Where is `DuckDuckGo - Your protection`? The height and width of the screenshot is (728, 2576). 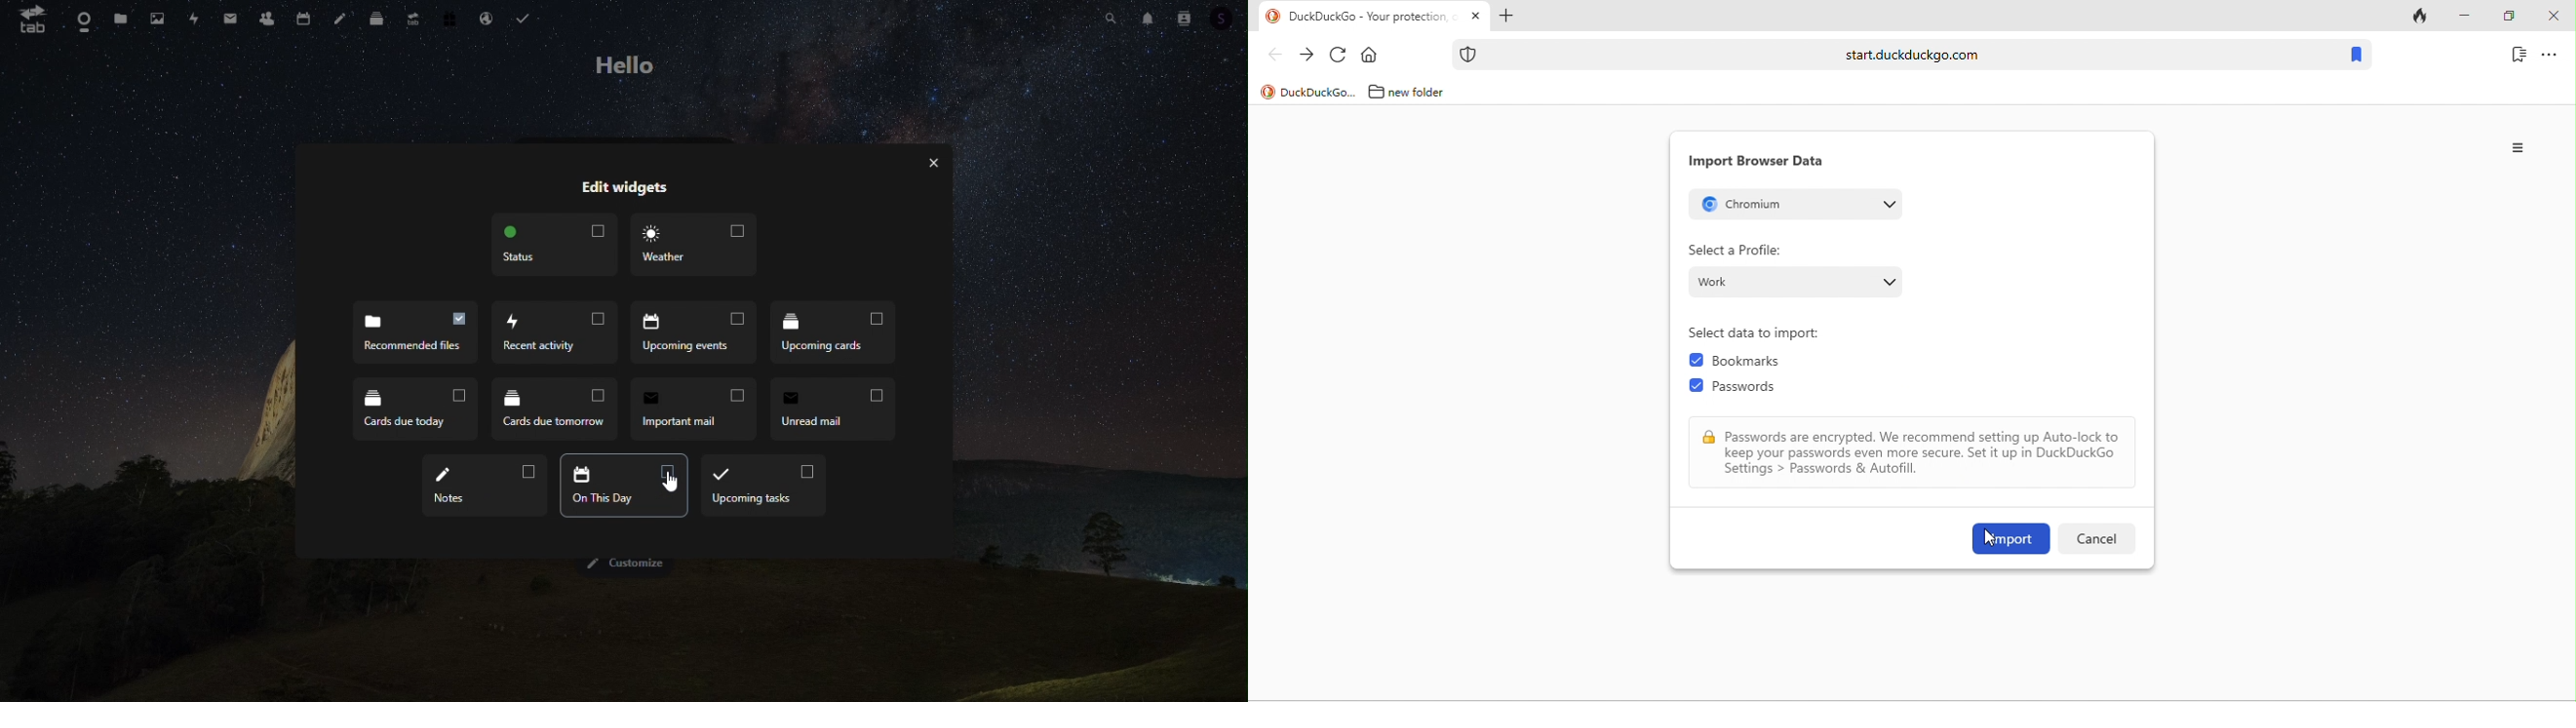 DuckDuckGo - Your protection is located at coordinates (1372, 18).